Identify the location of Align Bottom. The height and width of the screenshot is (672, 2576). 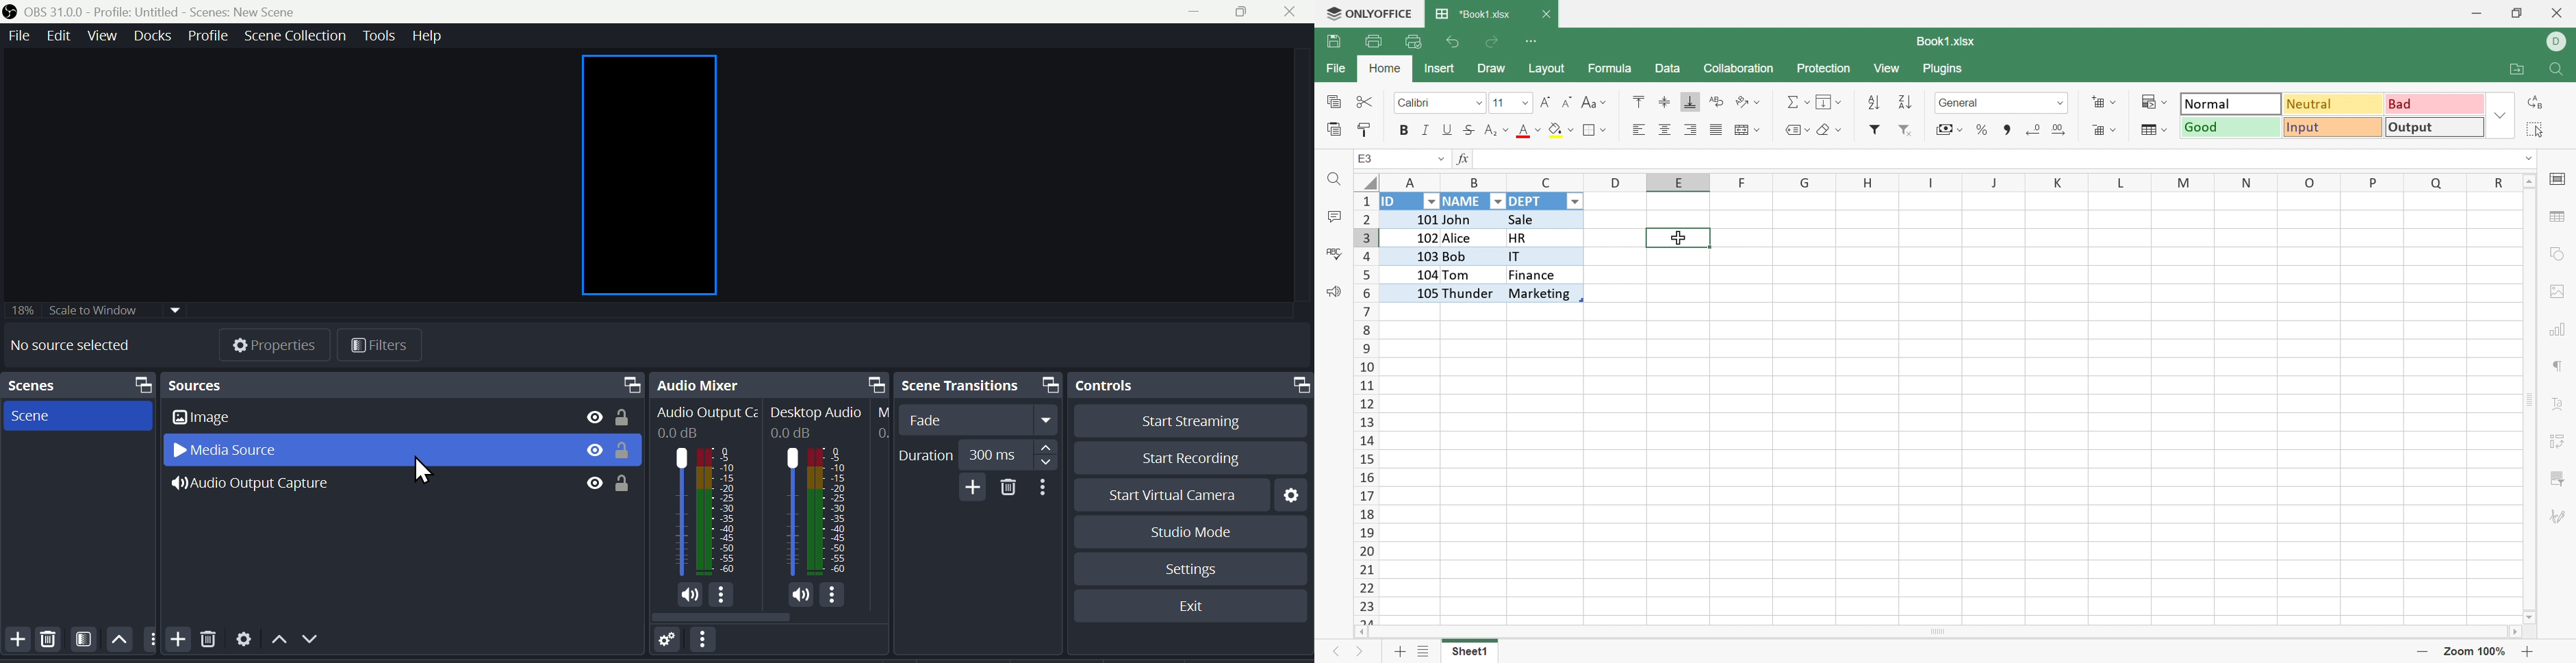
(1688, 101).